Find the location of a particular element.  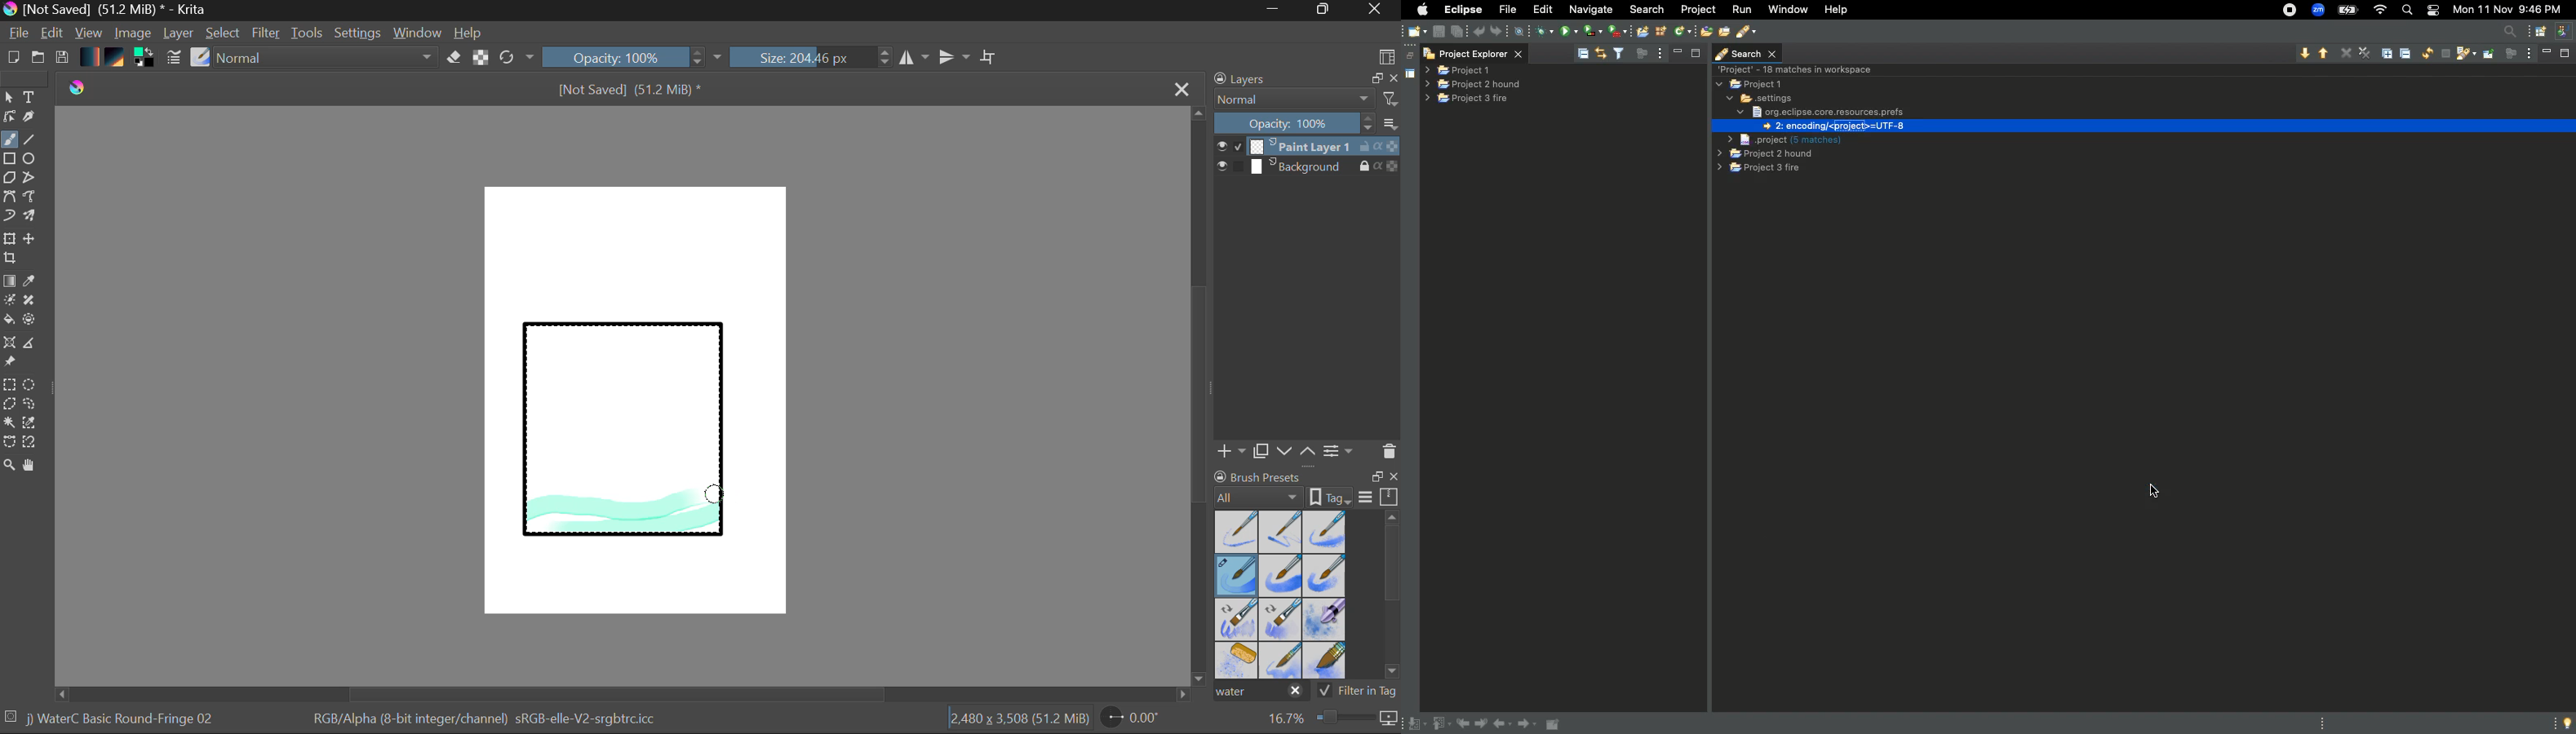

Eclipse is located at coordinates (1462, 9).